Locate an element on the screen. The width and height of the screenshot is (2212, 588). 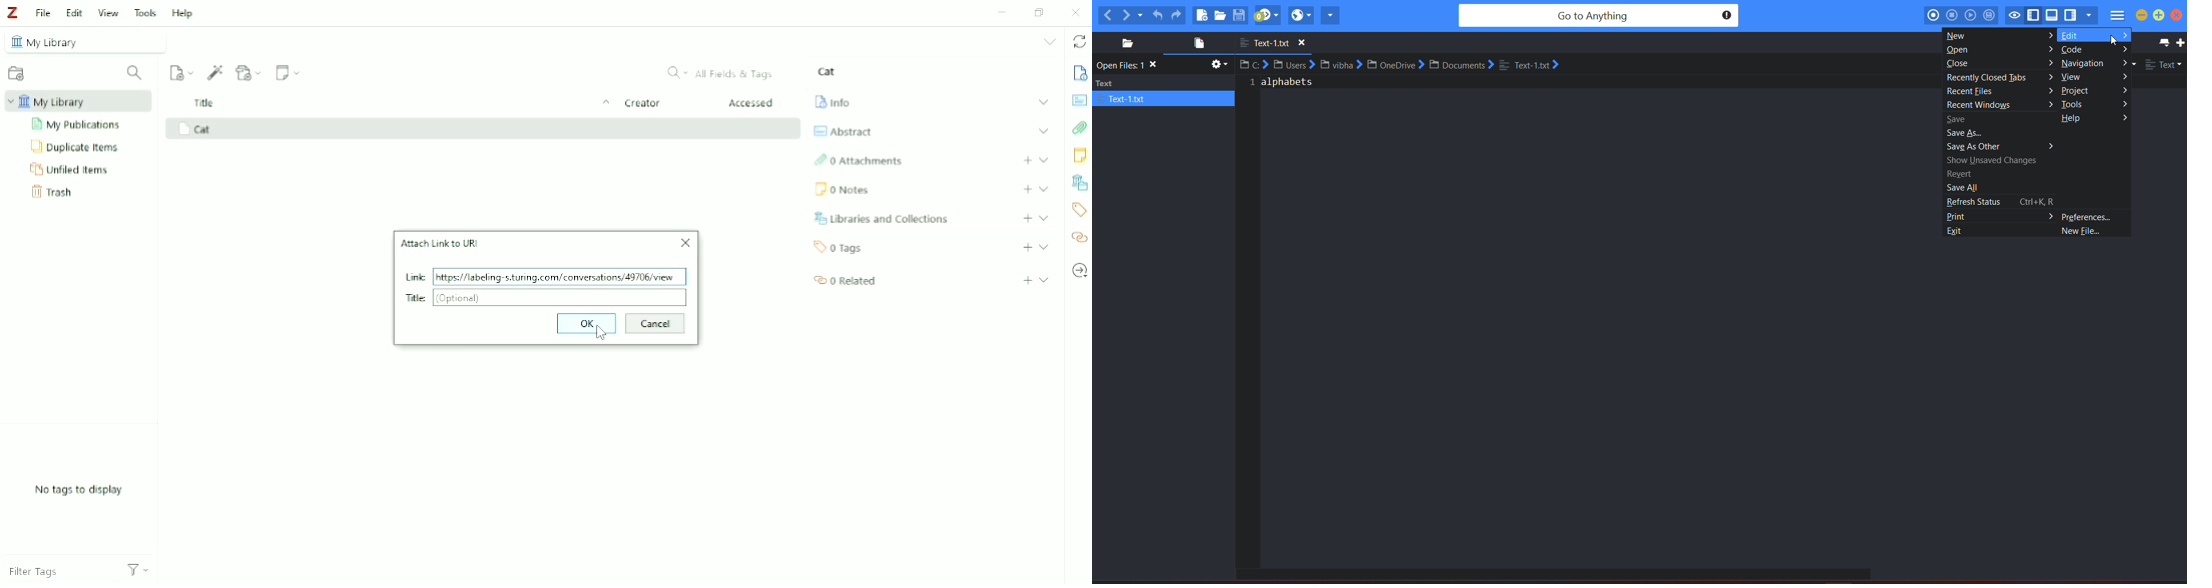
Expand section is located at coordinates (1044, 159).